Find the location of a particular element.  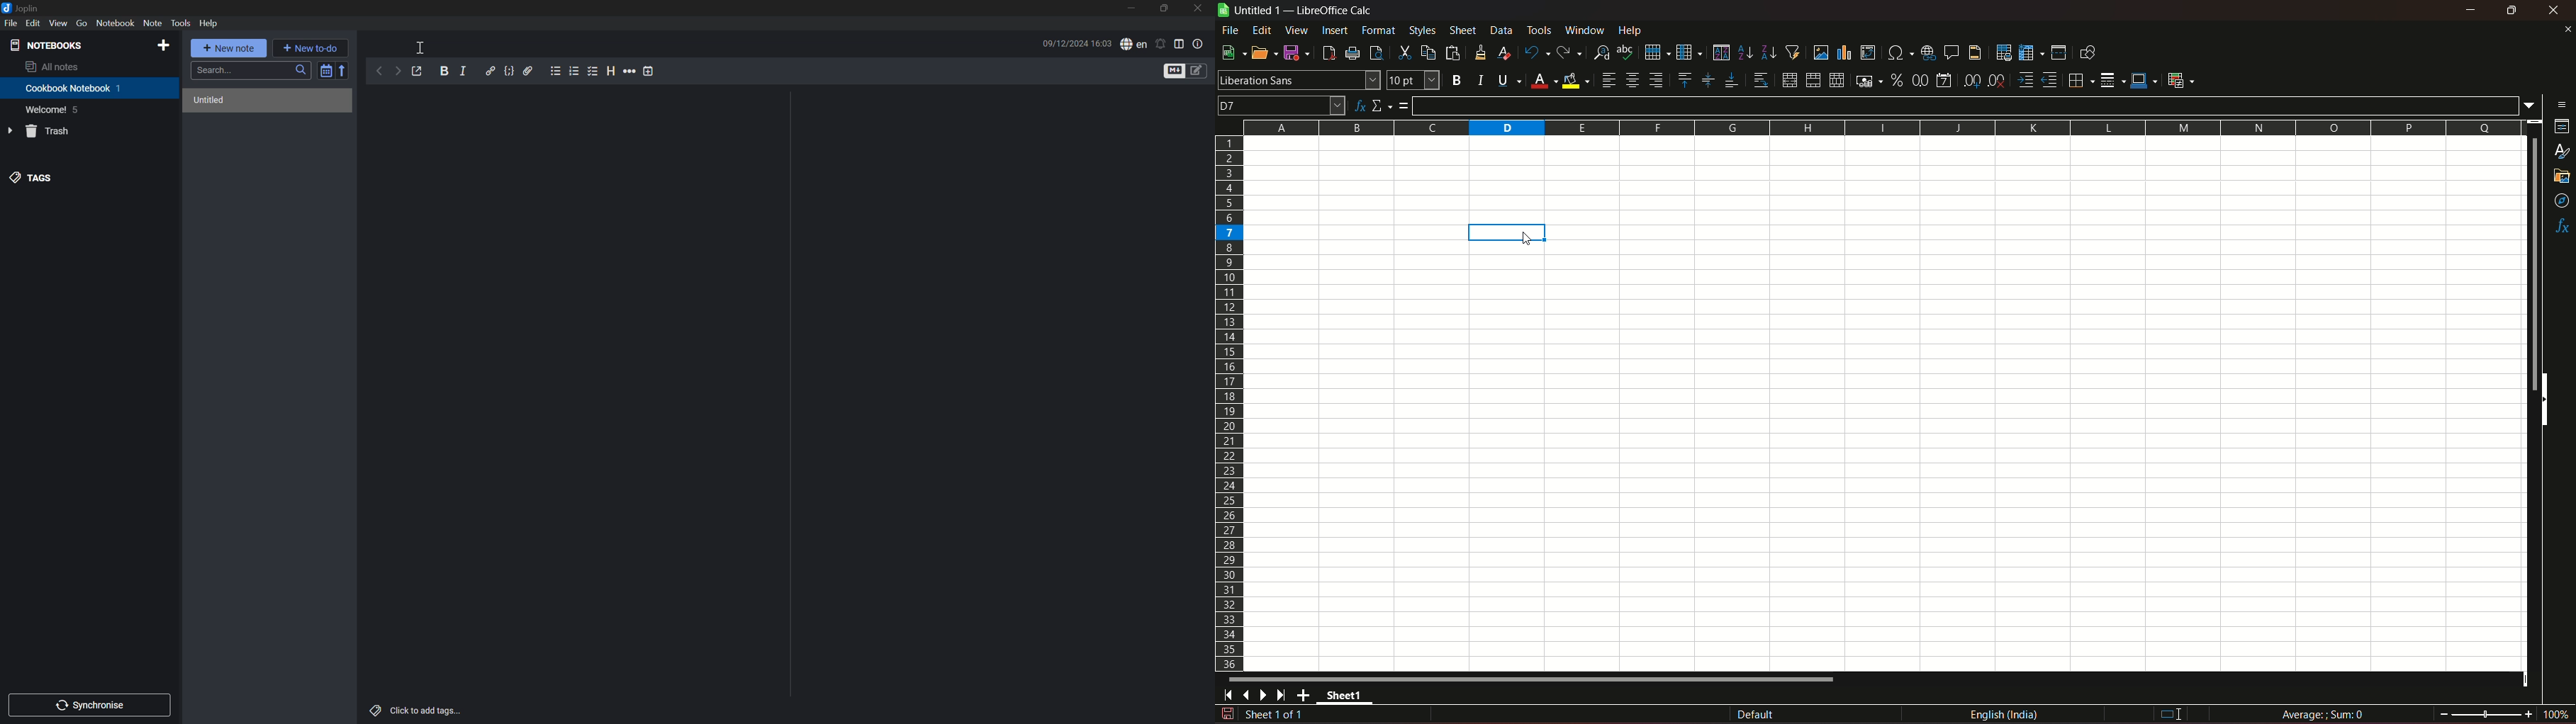

scroll to next is located at coordinates (1266, 696).